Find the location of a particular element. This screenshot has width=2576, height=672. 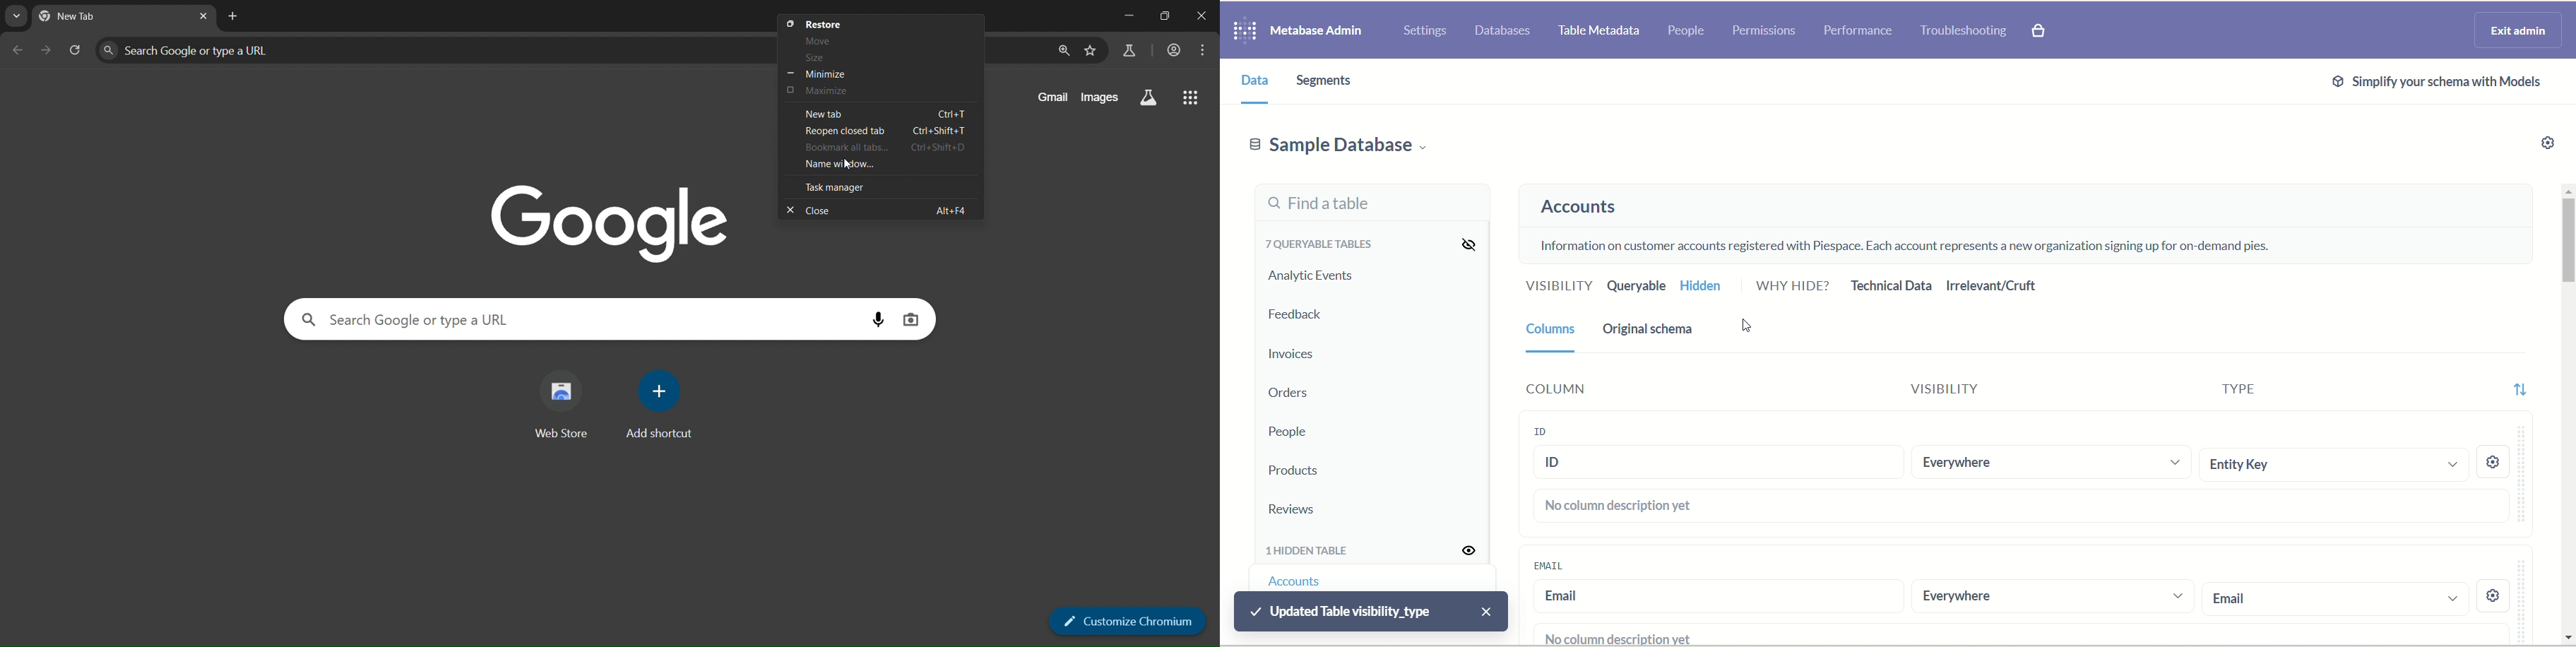

account is located at coordinates (1302, 581).